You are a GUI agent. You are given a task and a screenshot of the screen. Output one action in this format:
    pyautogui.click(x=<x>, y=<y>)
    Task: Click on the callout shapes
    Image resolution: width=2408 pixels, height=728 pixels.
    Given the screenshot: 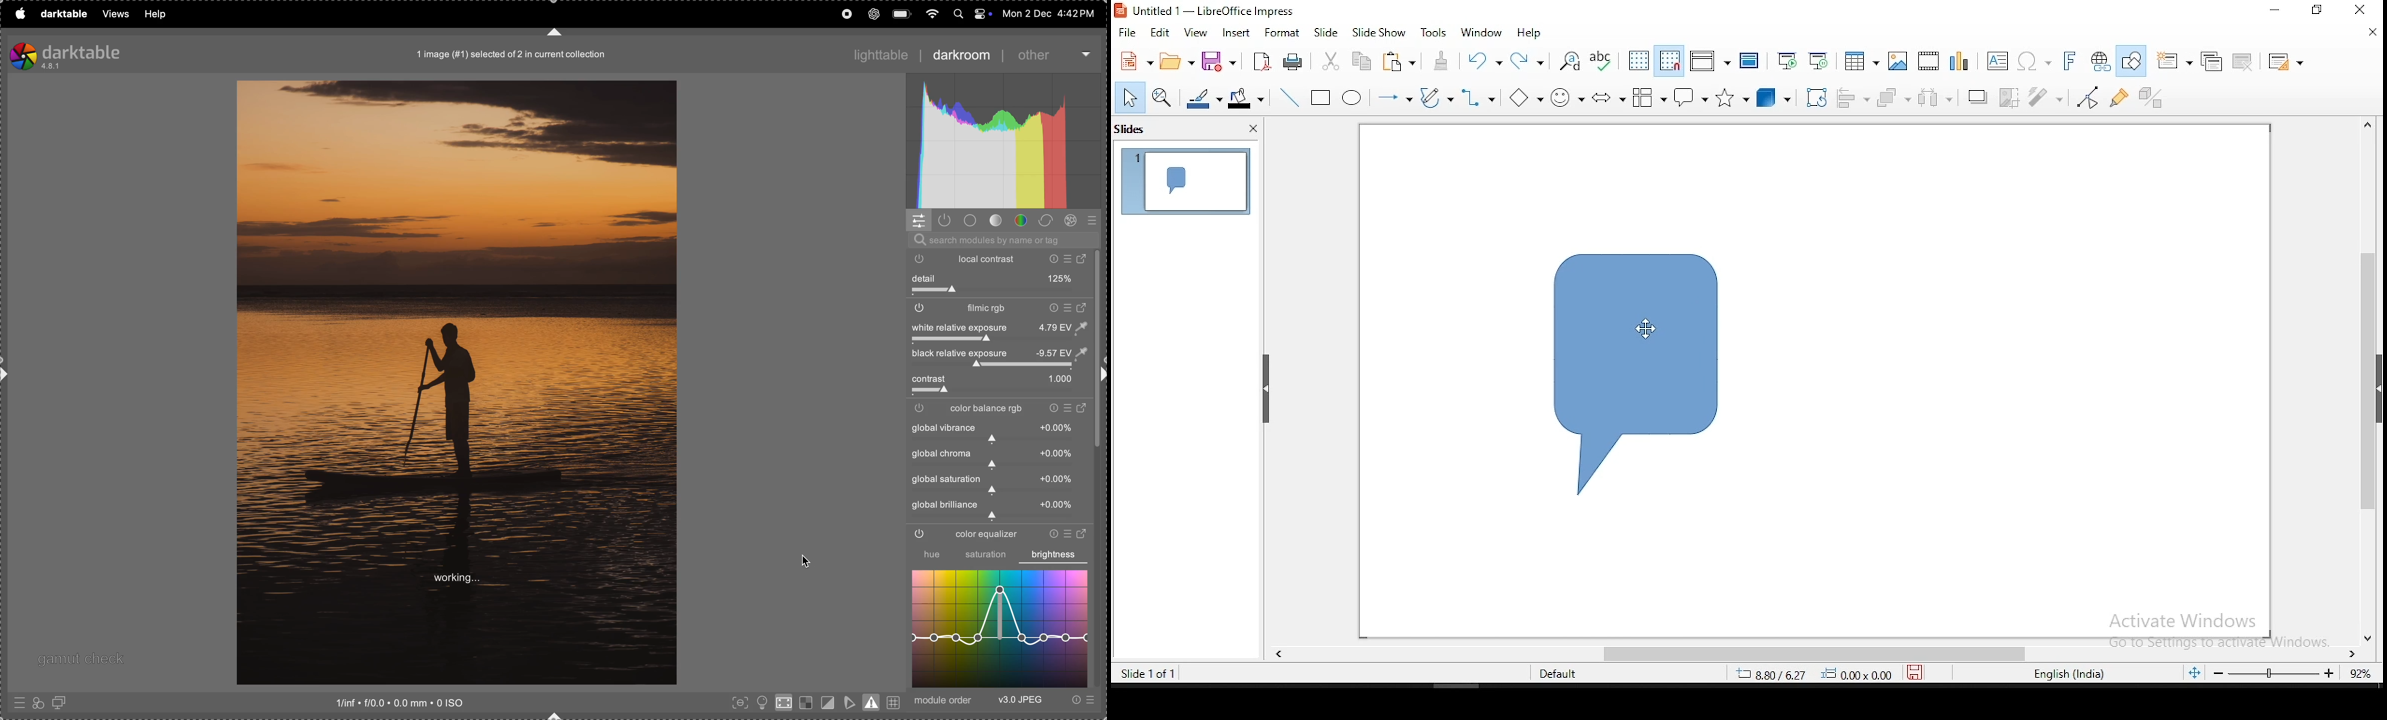 What is the action you would take?
    pyautogui.click(x=1690, y=96)
    